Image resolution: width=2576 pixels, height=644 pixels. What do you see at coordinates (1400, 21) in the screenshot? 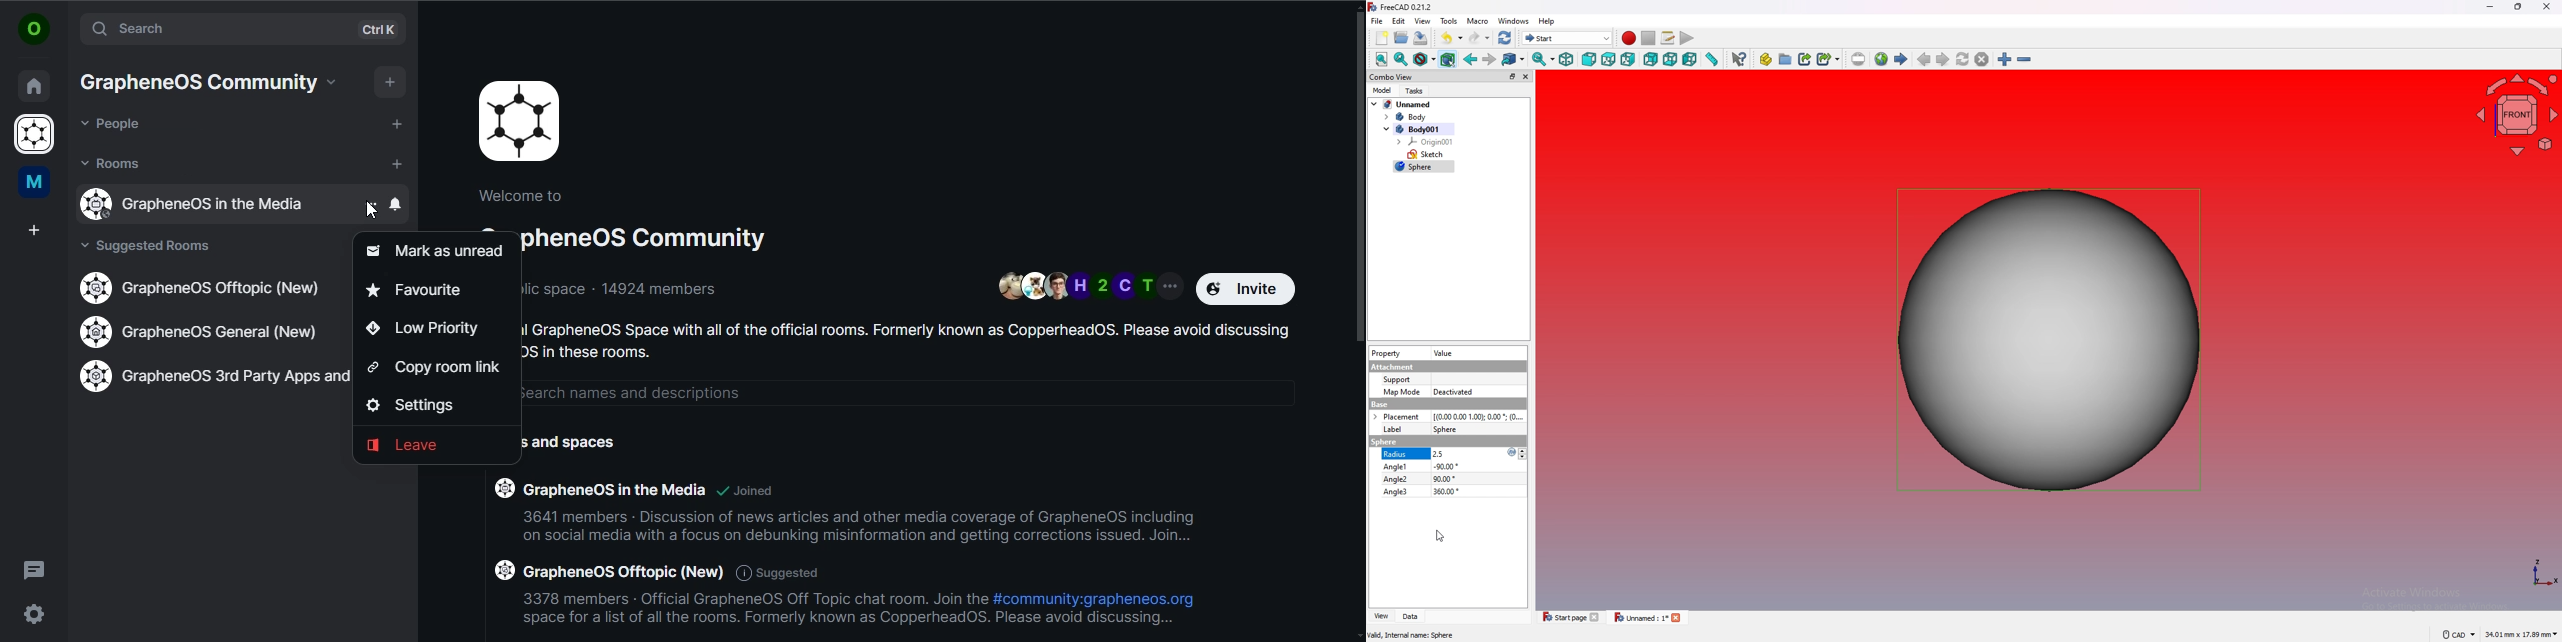
I see `edit` at bounding box center [1400, 21].